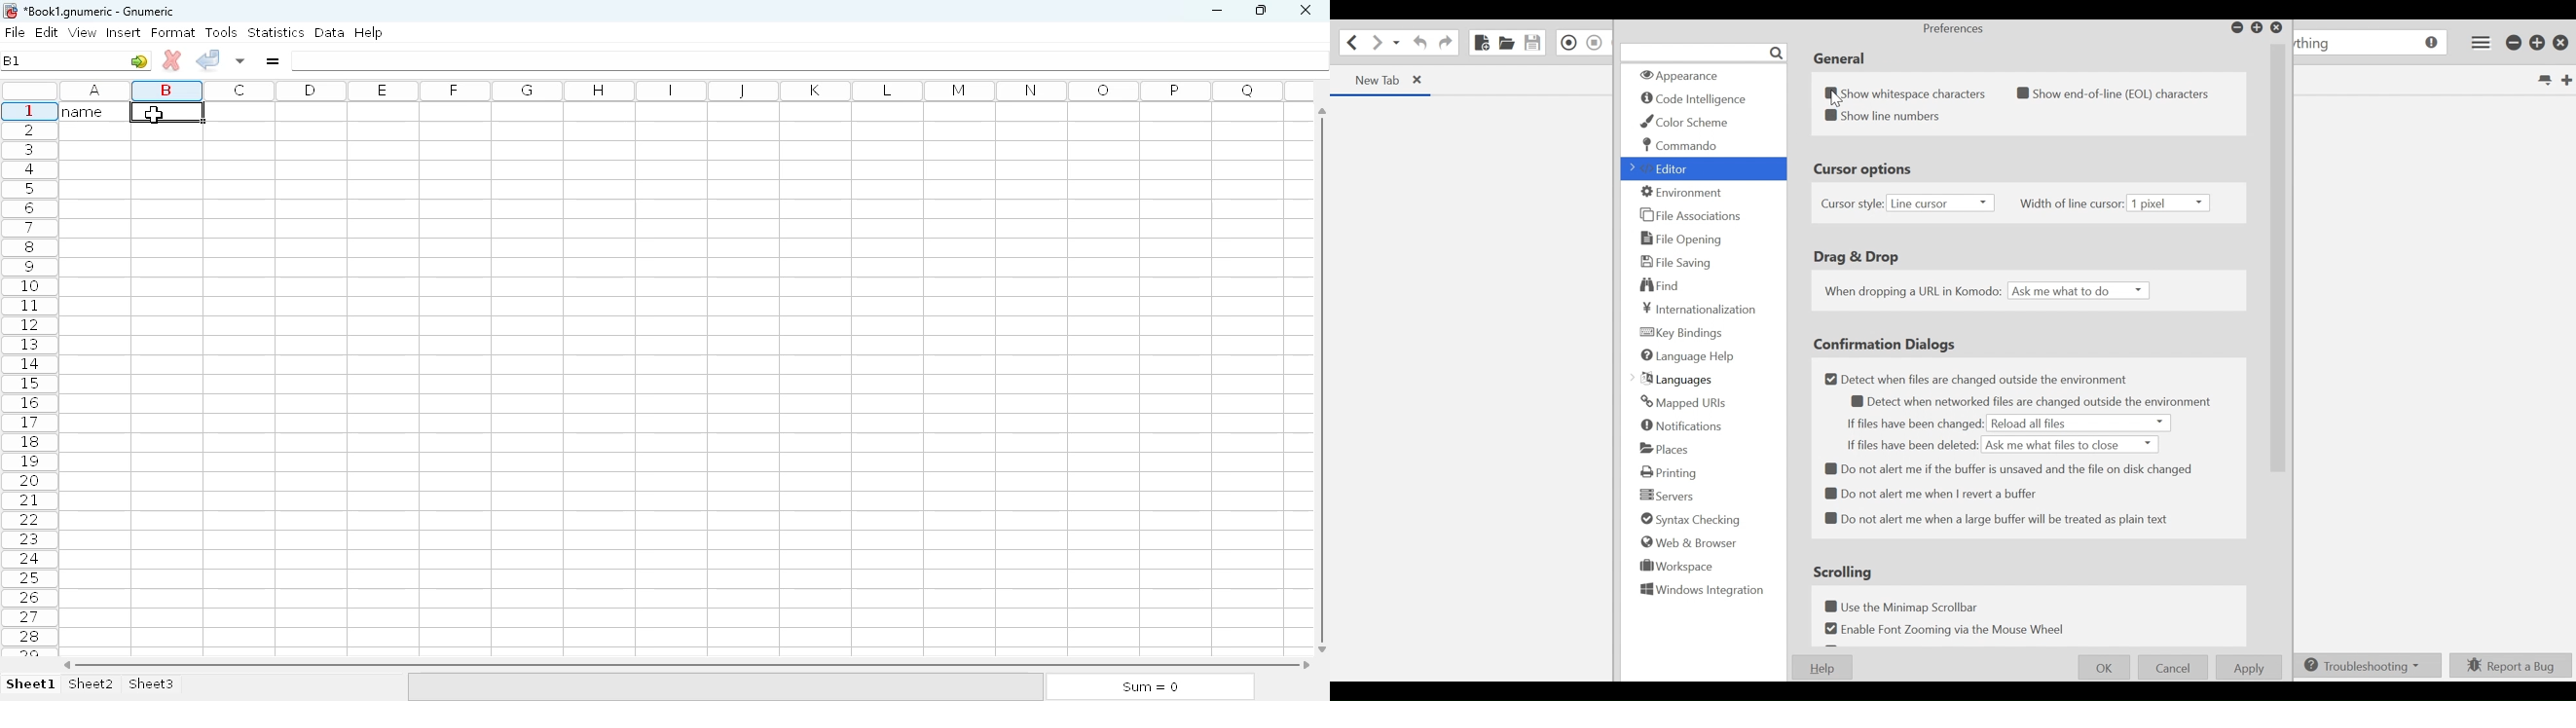  Describe the element at coordinates (48, 32) in the screenshot. I see `edit` at that location.